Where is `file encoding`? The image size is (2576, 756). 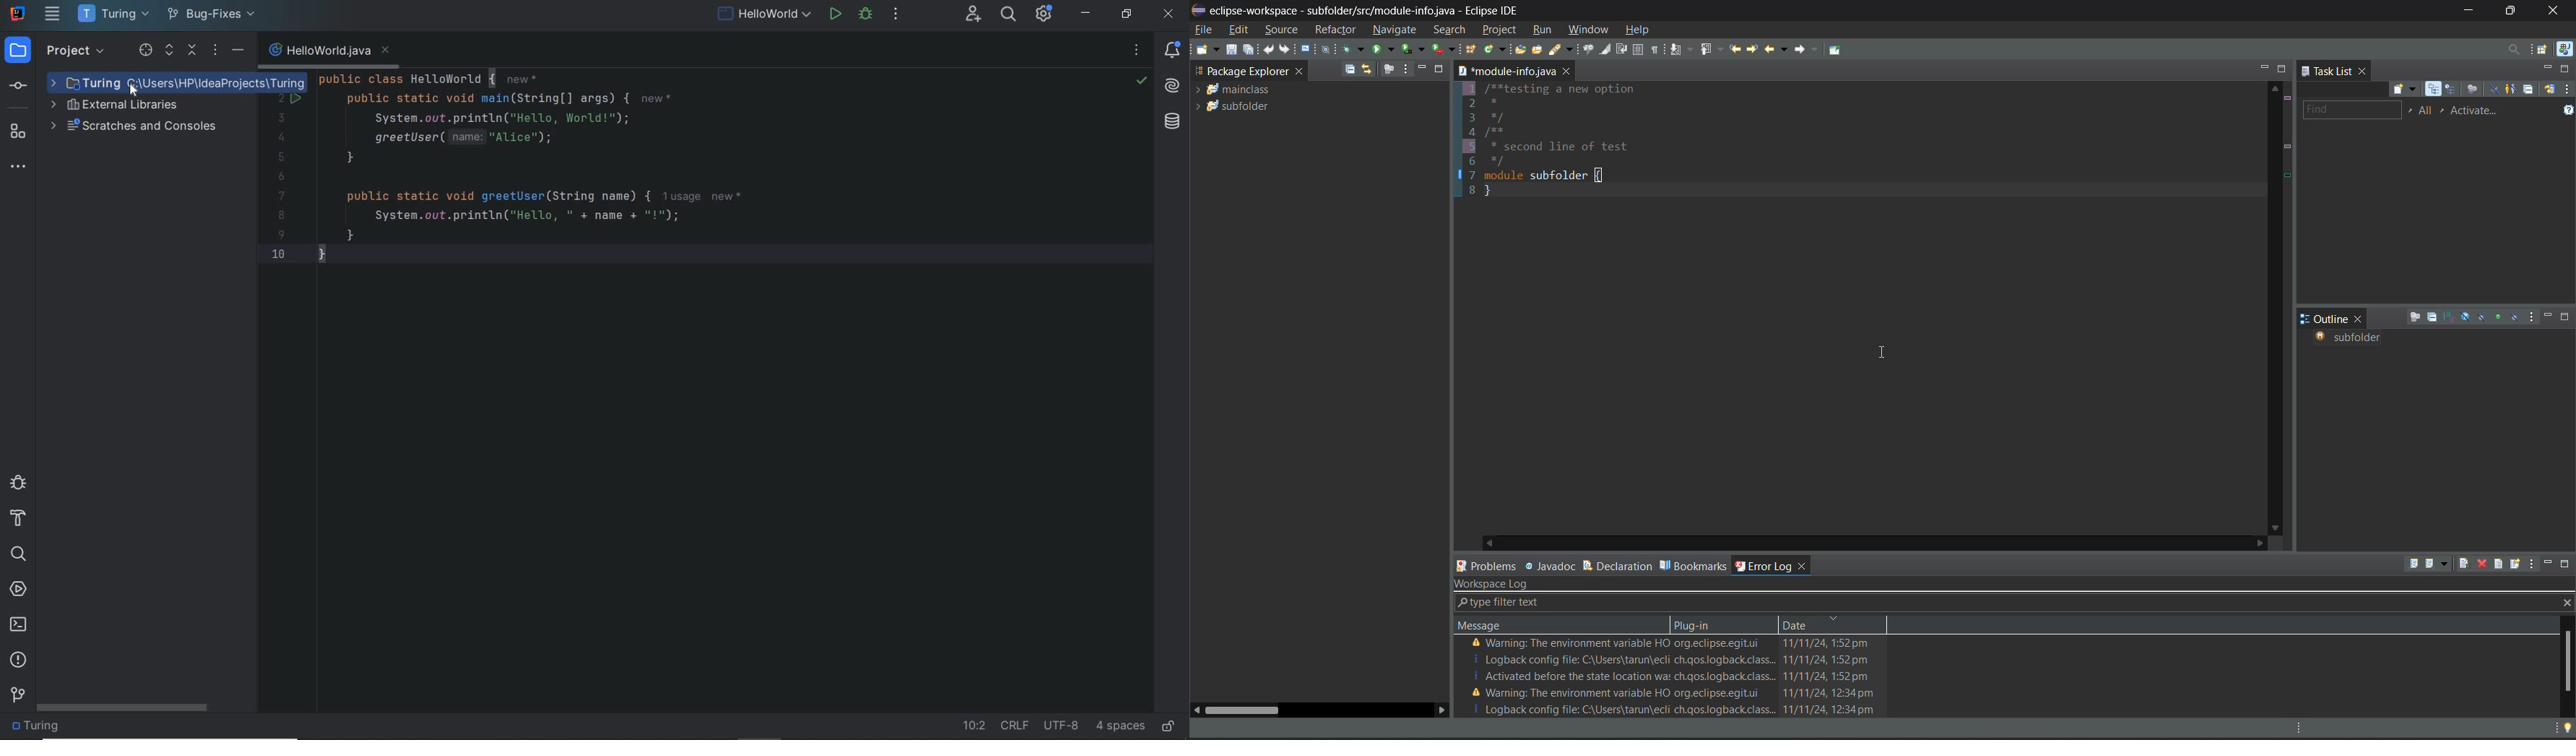
file encoding is located at coordinates (1063, 727).